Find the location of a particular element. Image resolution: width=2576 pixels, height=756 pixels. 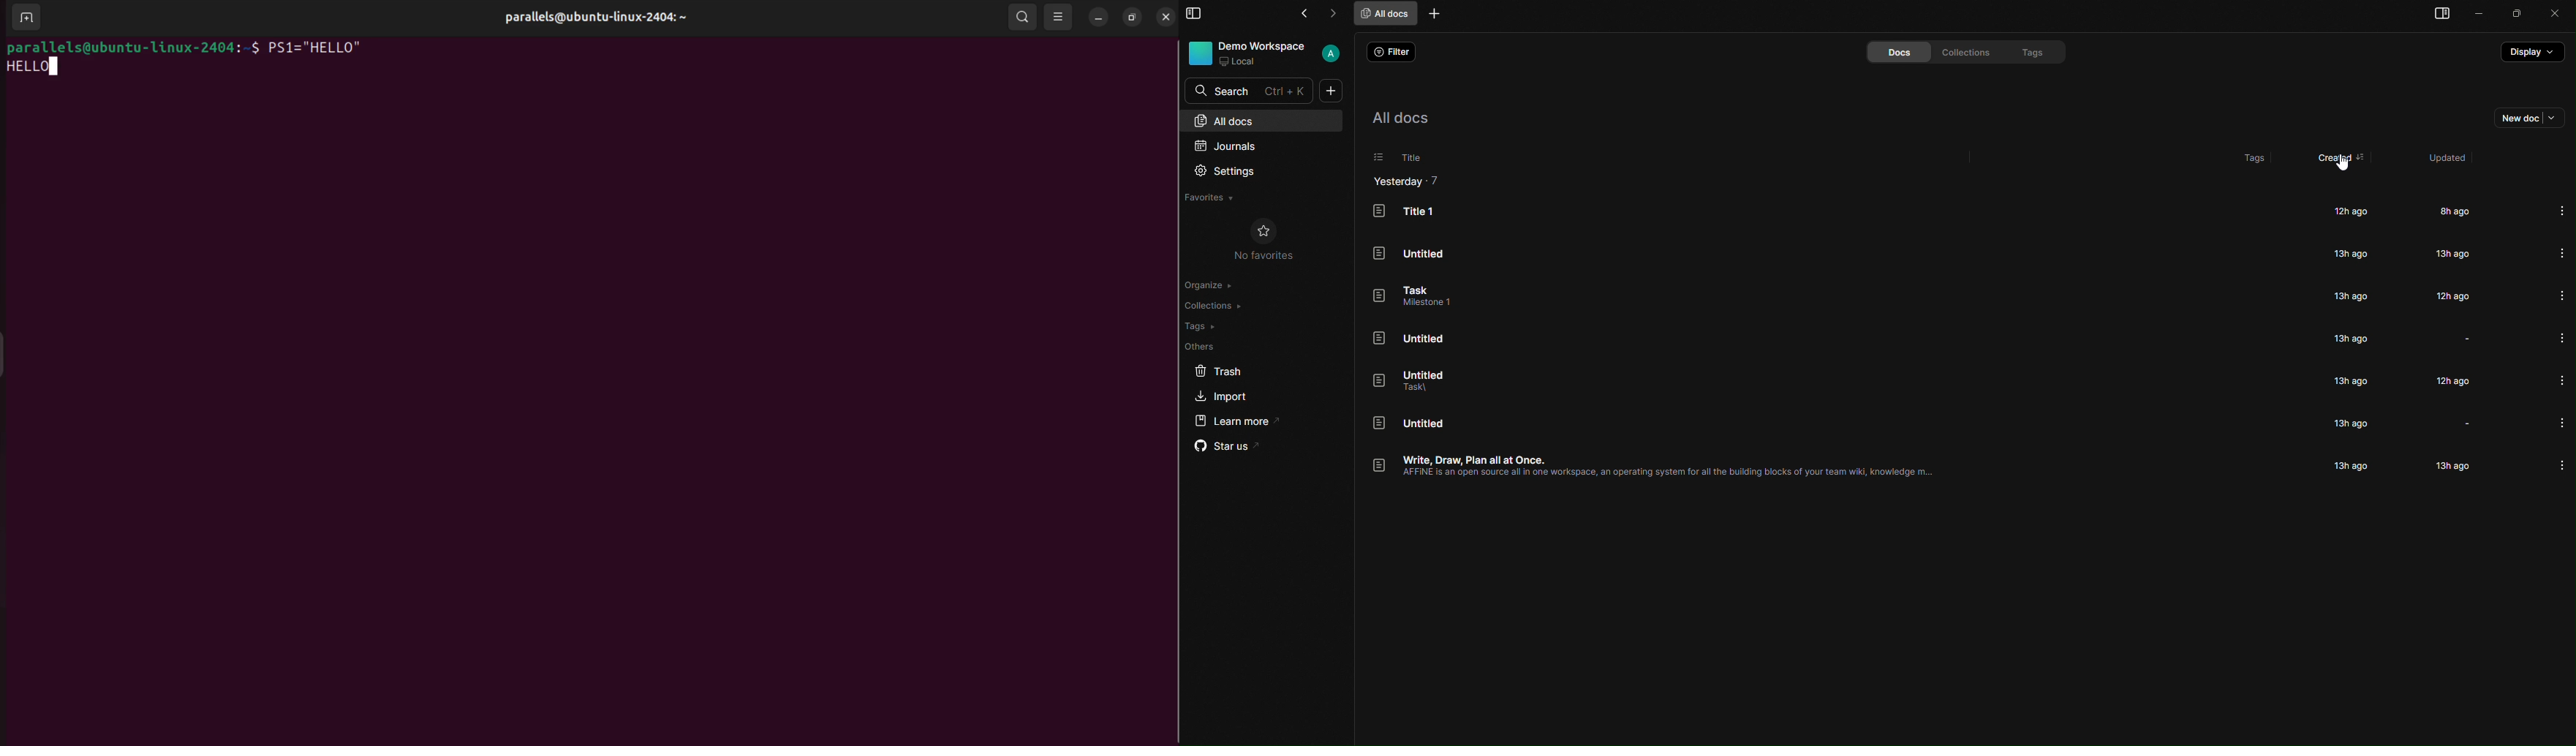

collections is located at coordinates (1218, 306).